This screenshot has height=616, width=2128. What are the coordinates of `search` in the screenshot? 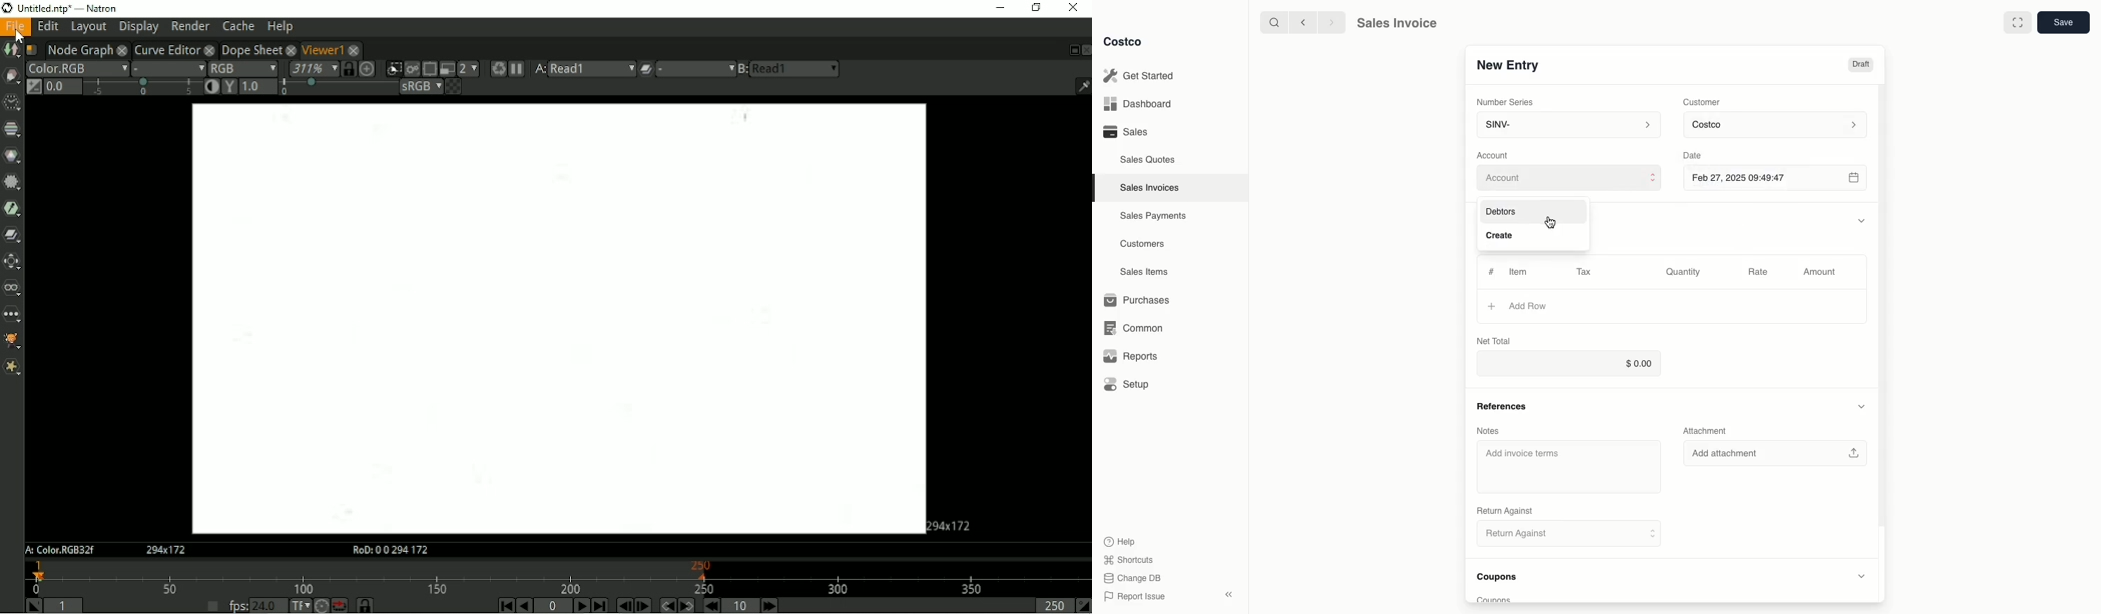 It's located at (1271, 22).